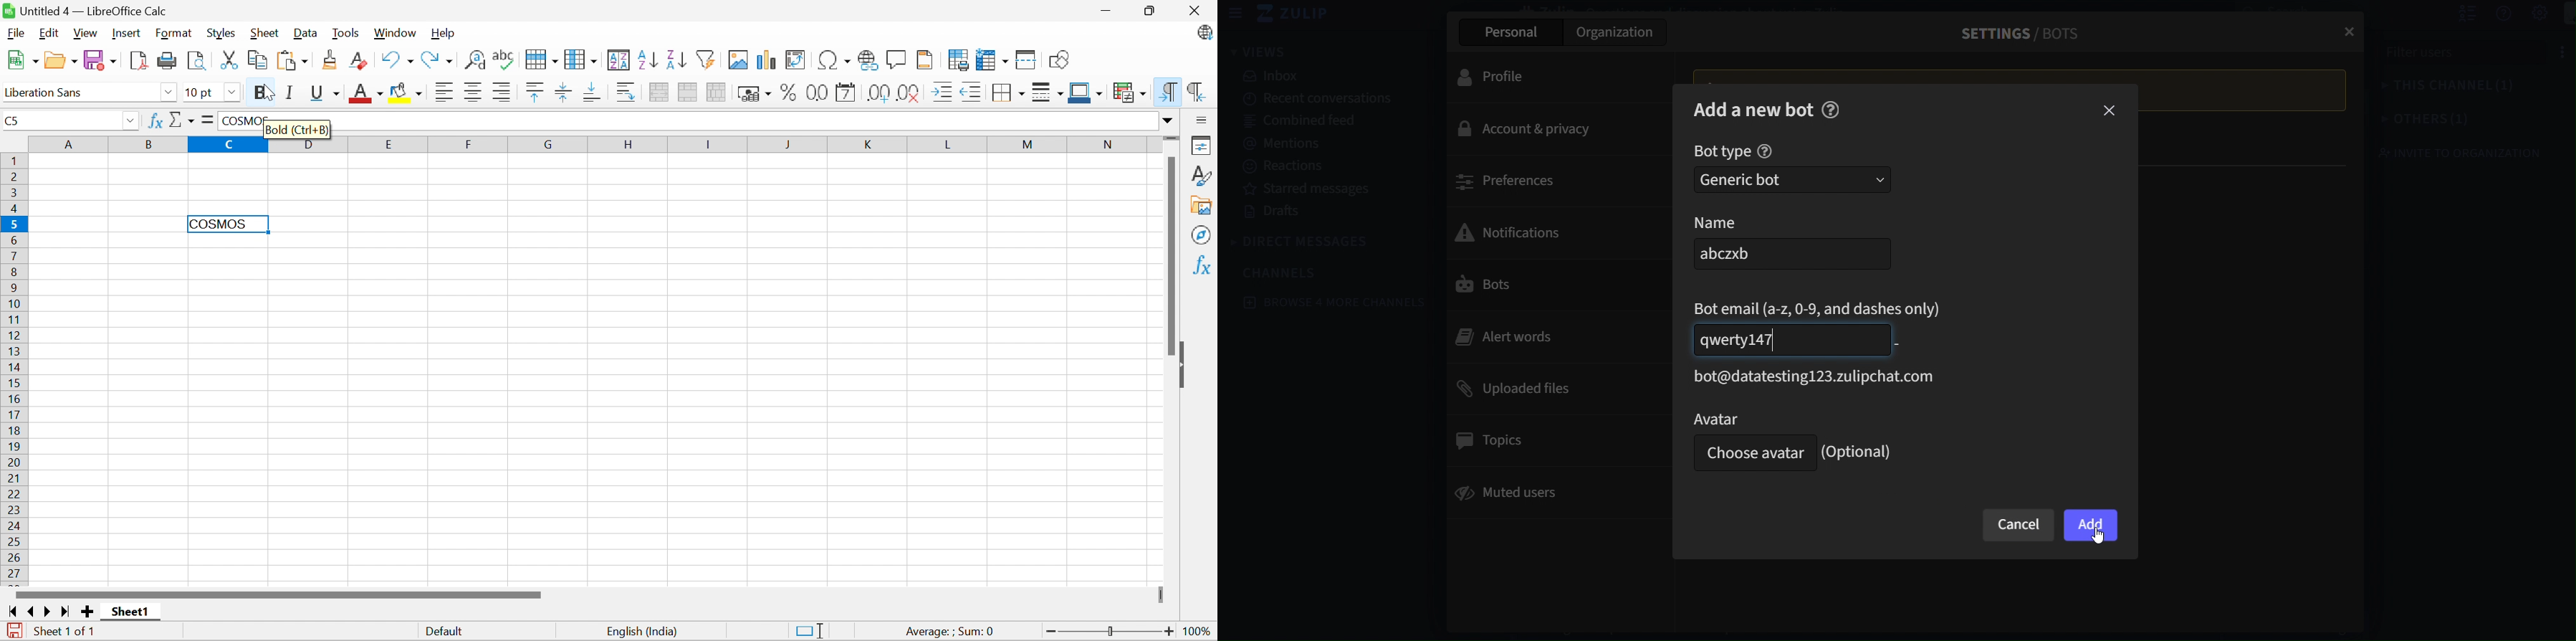  I want to click on Properties, so click(1203, 147).